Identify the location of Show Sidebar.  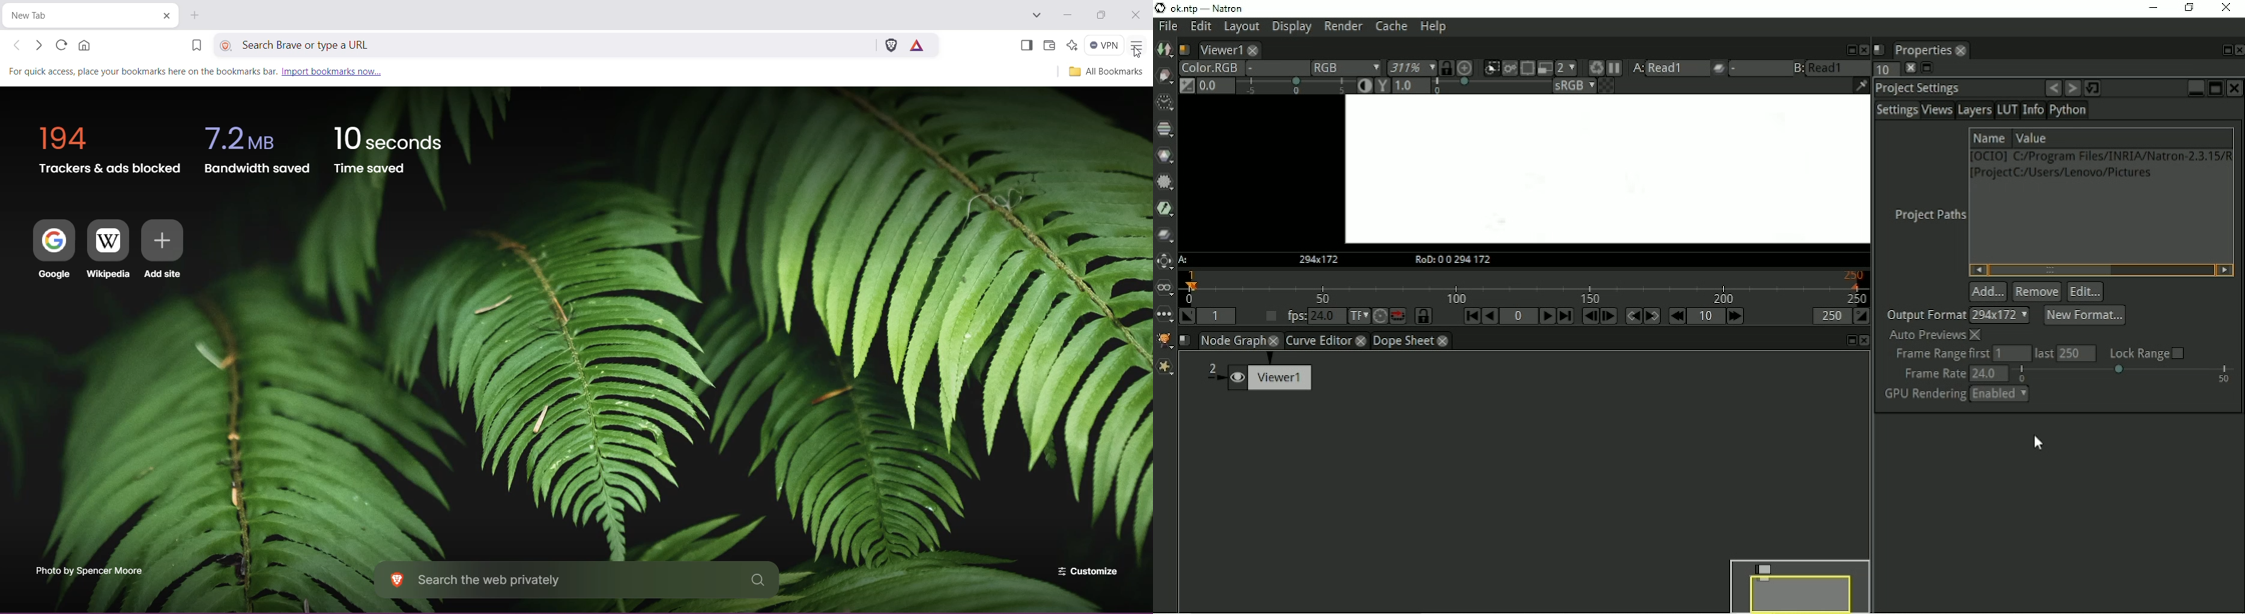
(1026, 46).